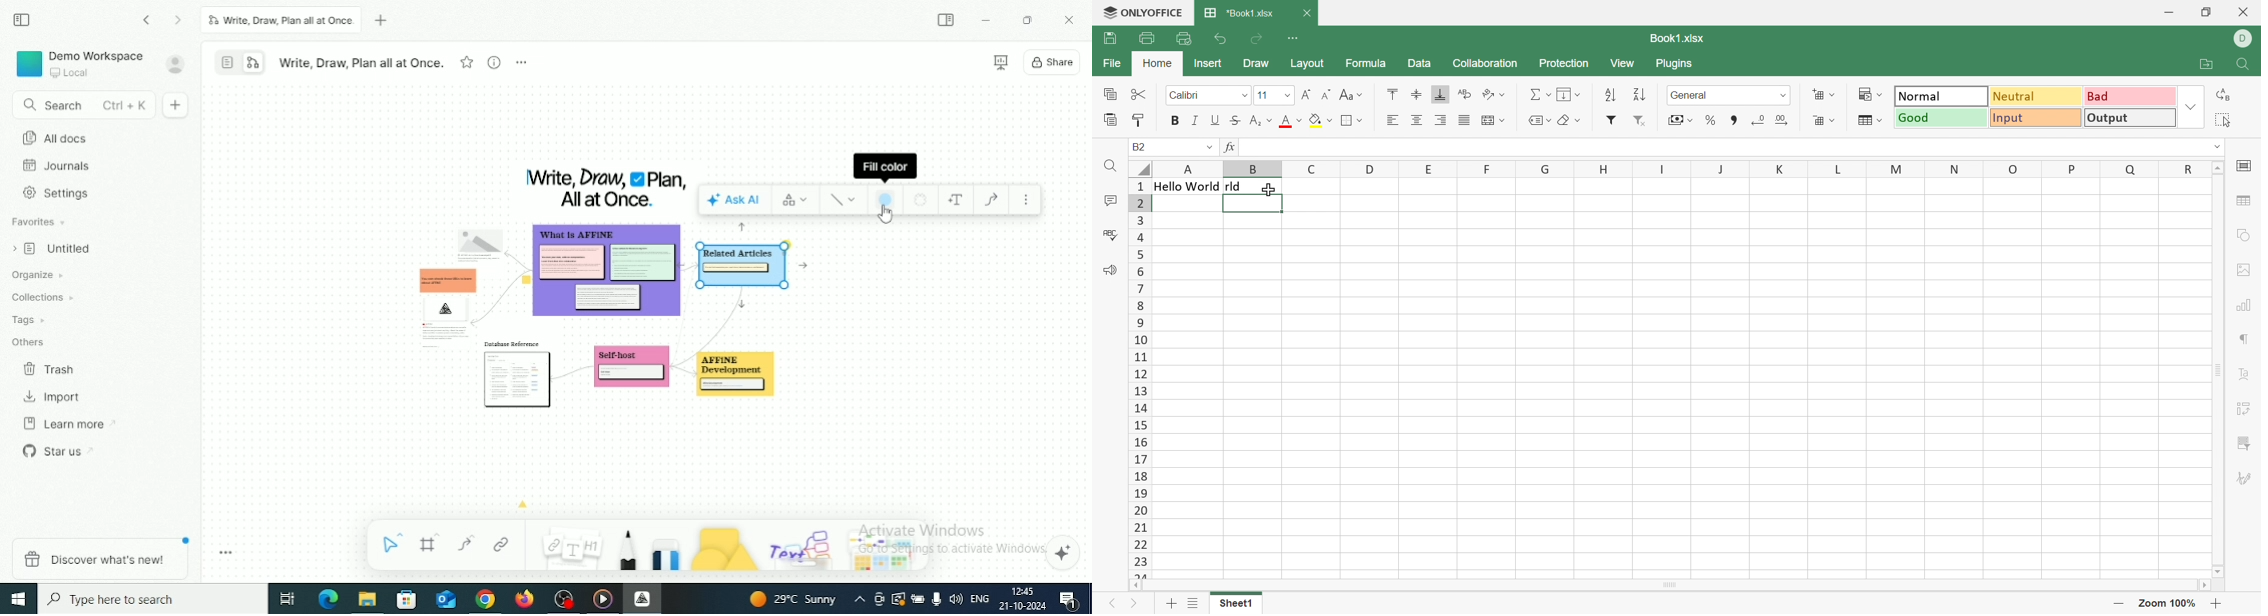  What do you see at coordinates (2218, 573) in the screenshot?
I see `Scroll Down` at bounding box center [2218, 573].